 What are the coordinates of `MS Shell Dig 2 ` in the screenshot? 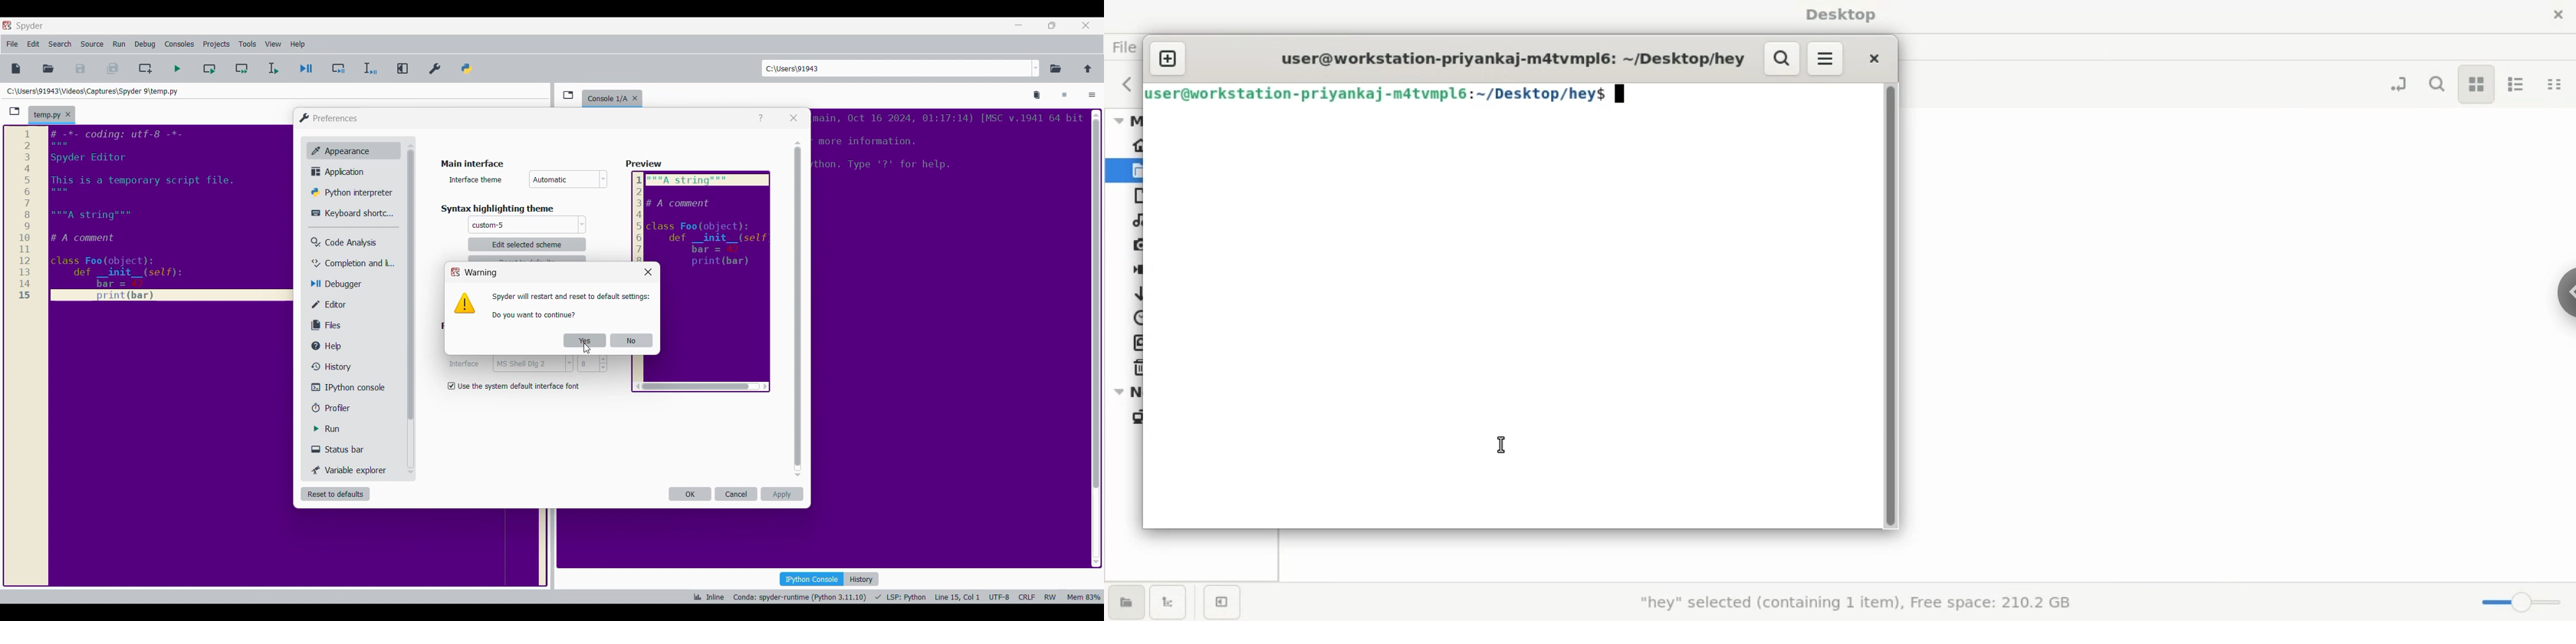 It's located at (534, 363).